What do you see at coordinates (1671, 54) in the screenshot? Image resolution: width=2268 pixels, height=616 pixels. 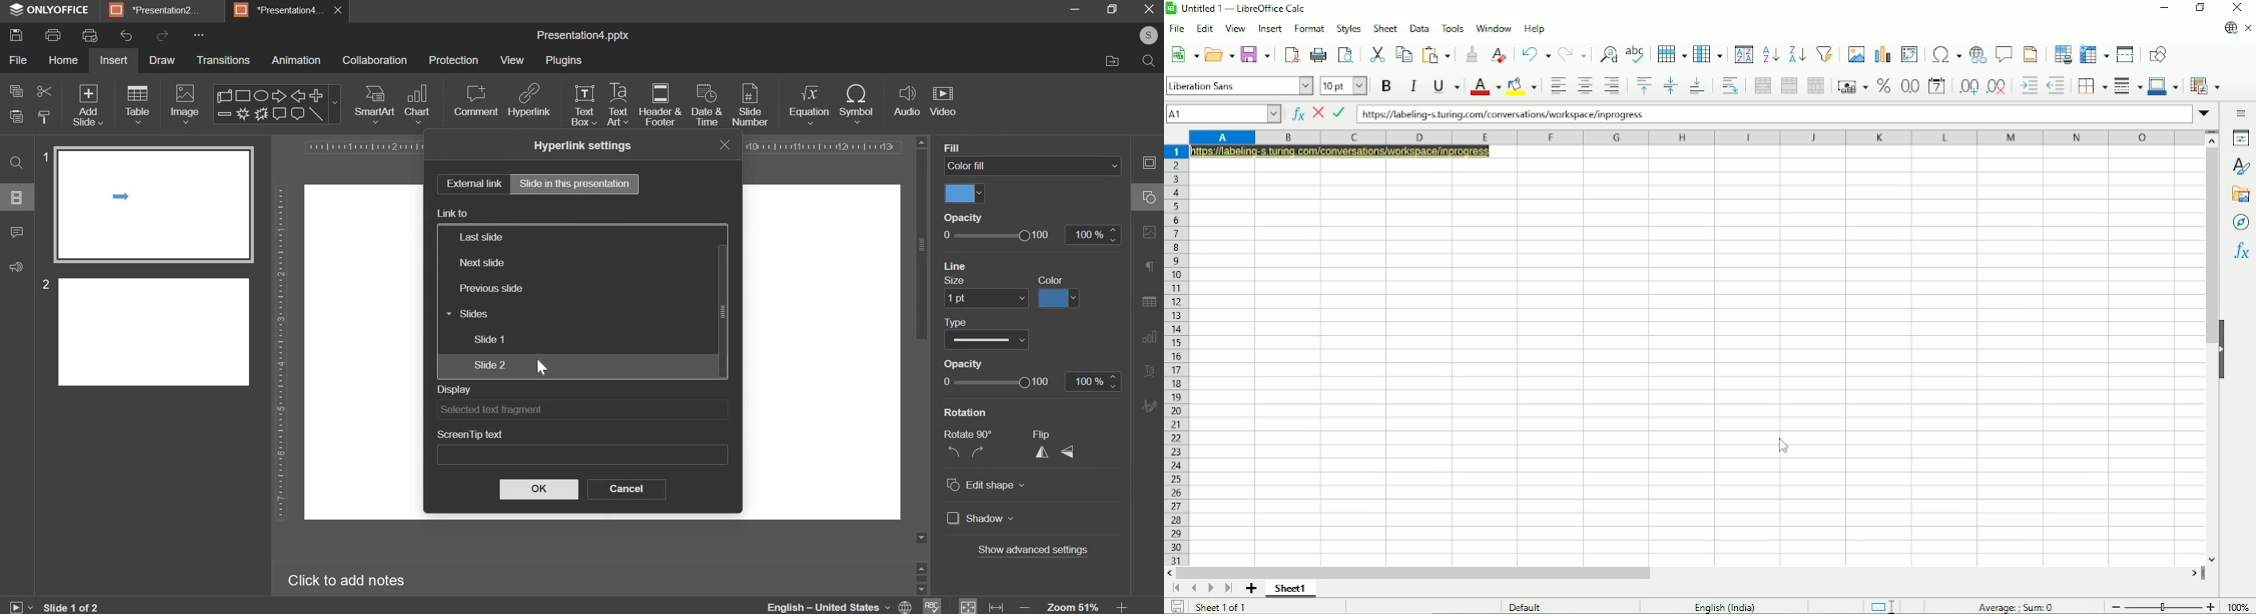 I see `Rows` at bounding box center [1671, 54].